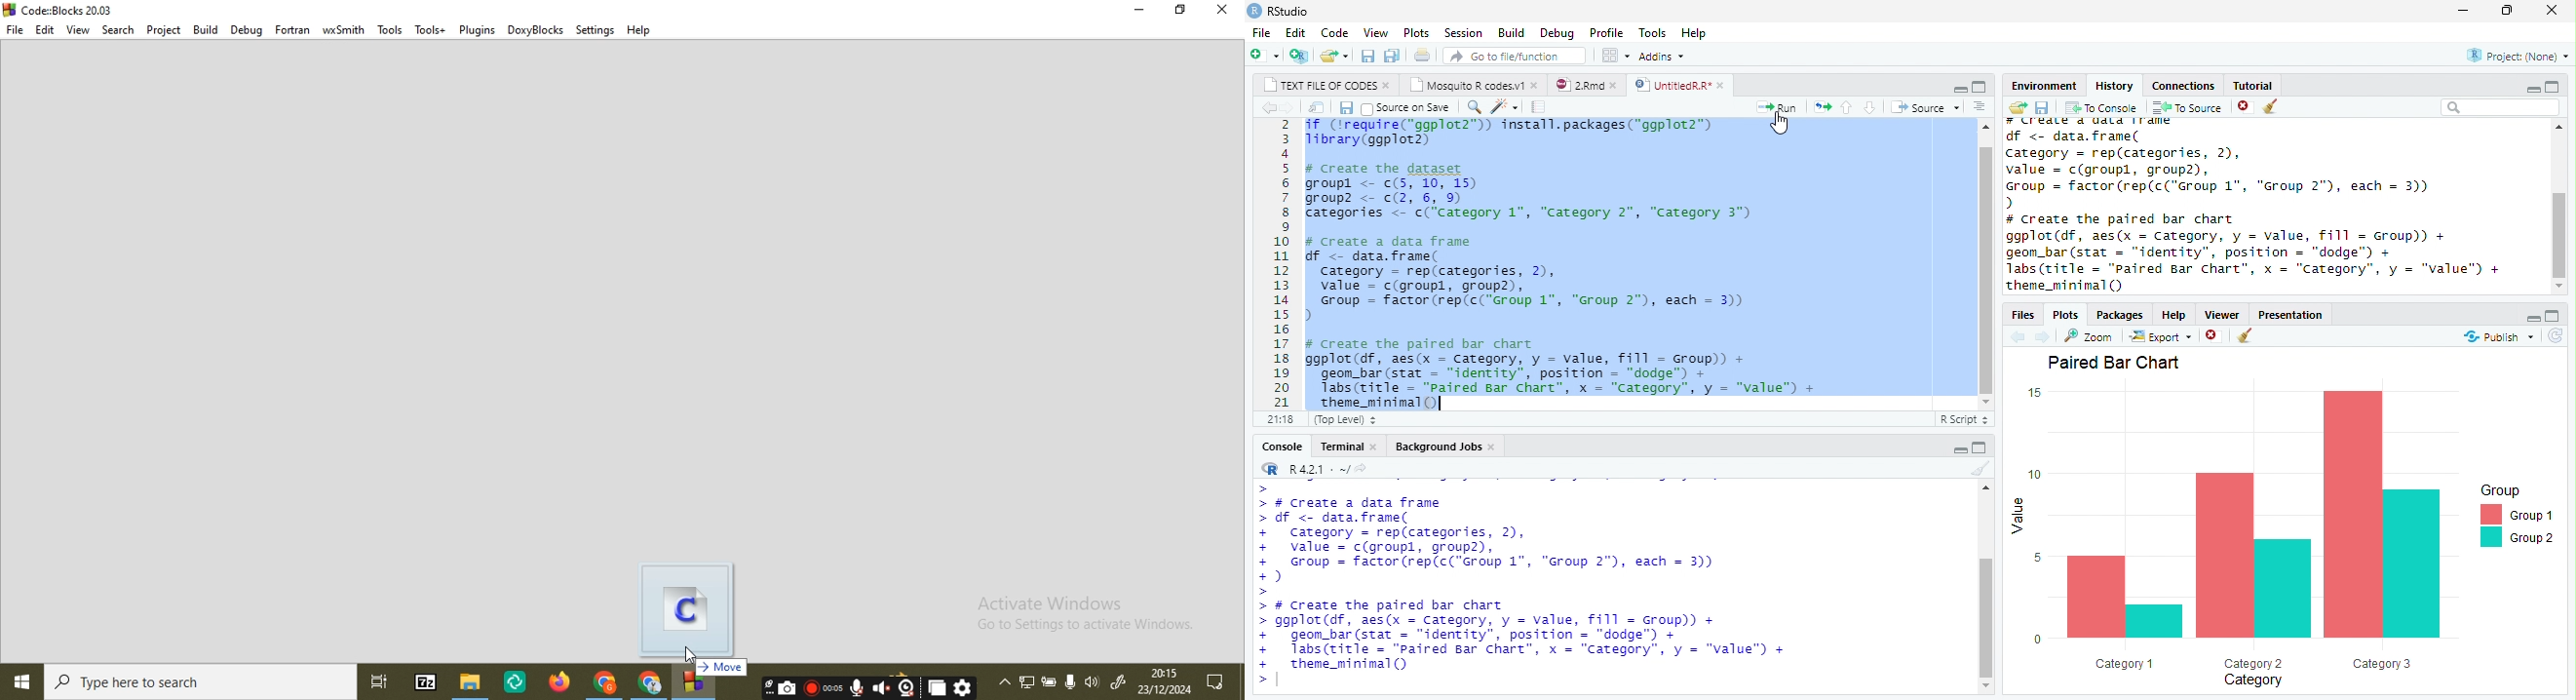 Image resolution: width=2576 pixels, height=700 pixels. I want to click on clear console, so click(1980, 470).